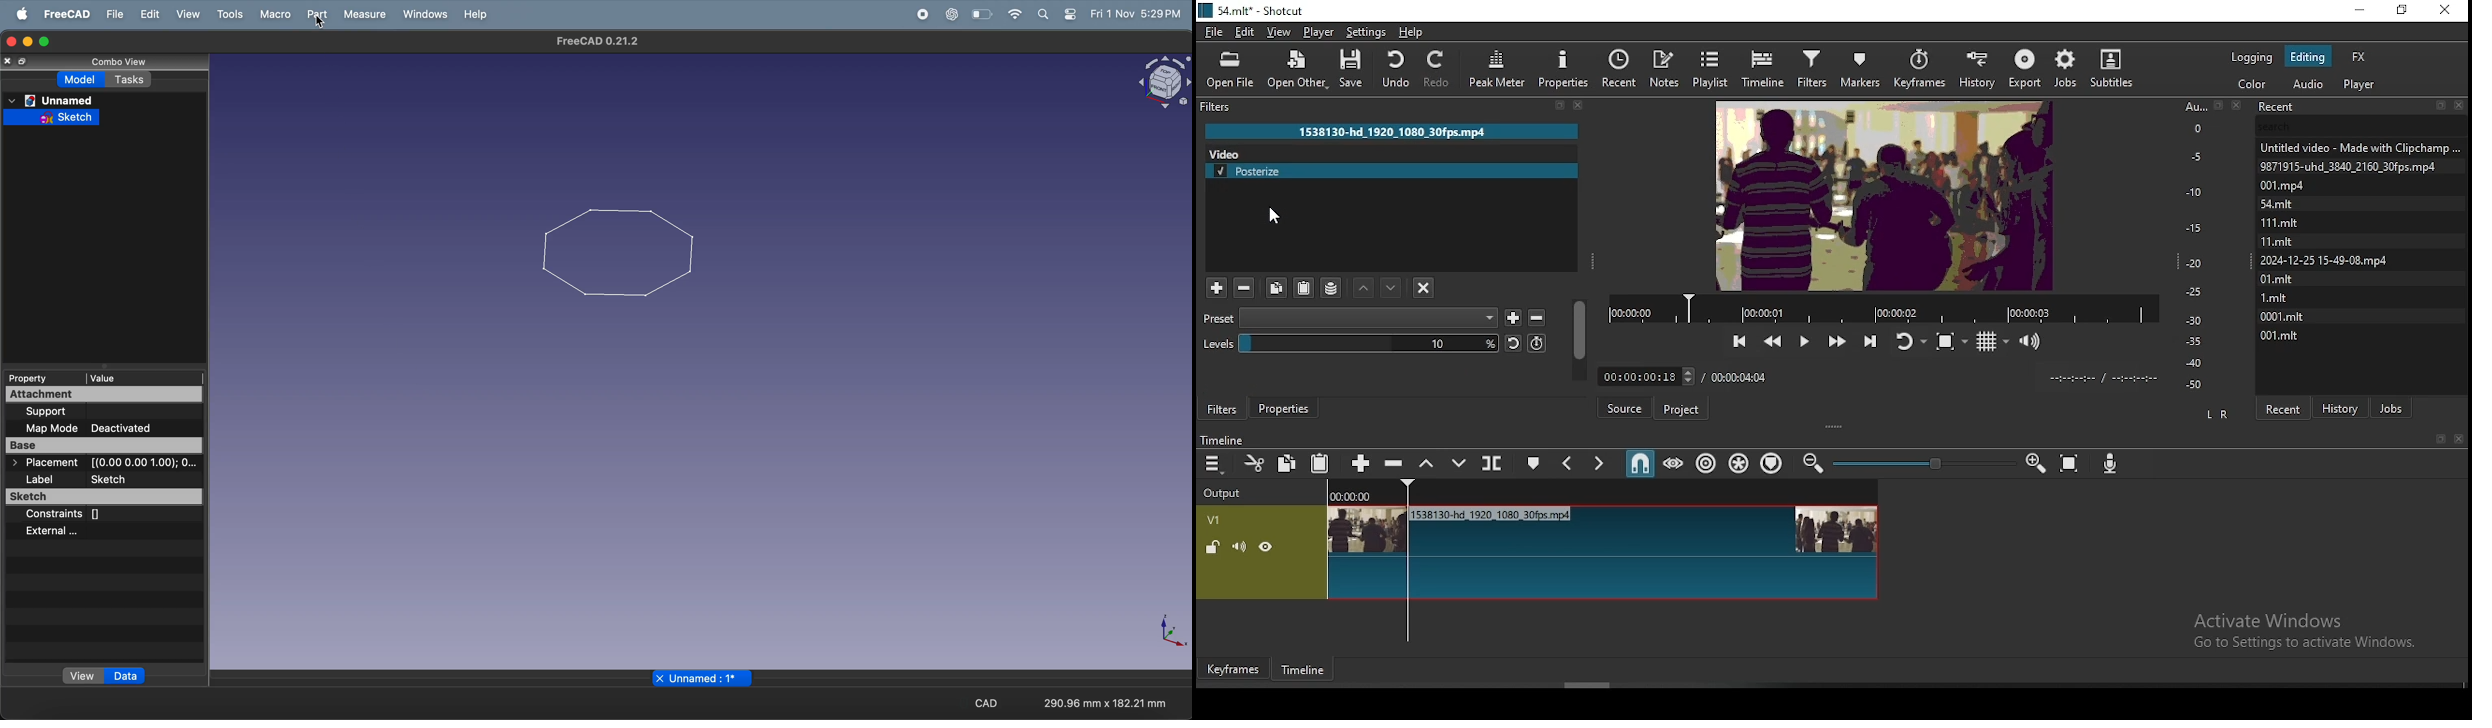  Describe the element at coordinates (1622, 68) in the screenshot. I see `recent` at that location.